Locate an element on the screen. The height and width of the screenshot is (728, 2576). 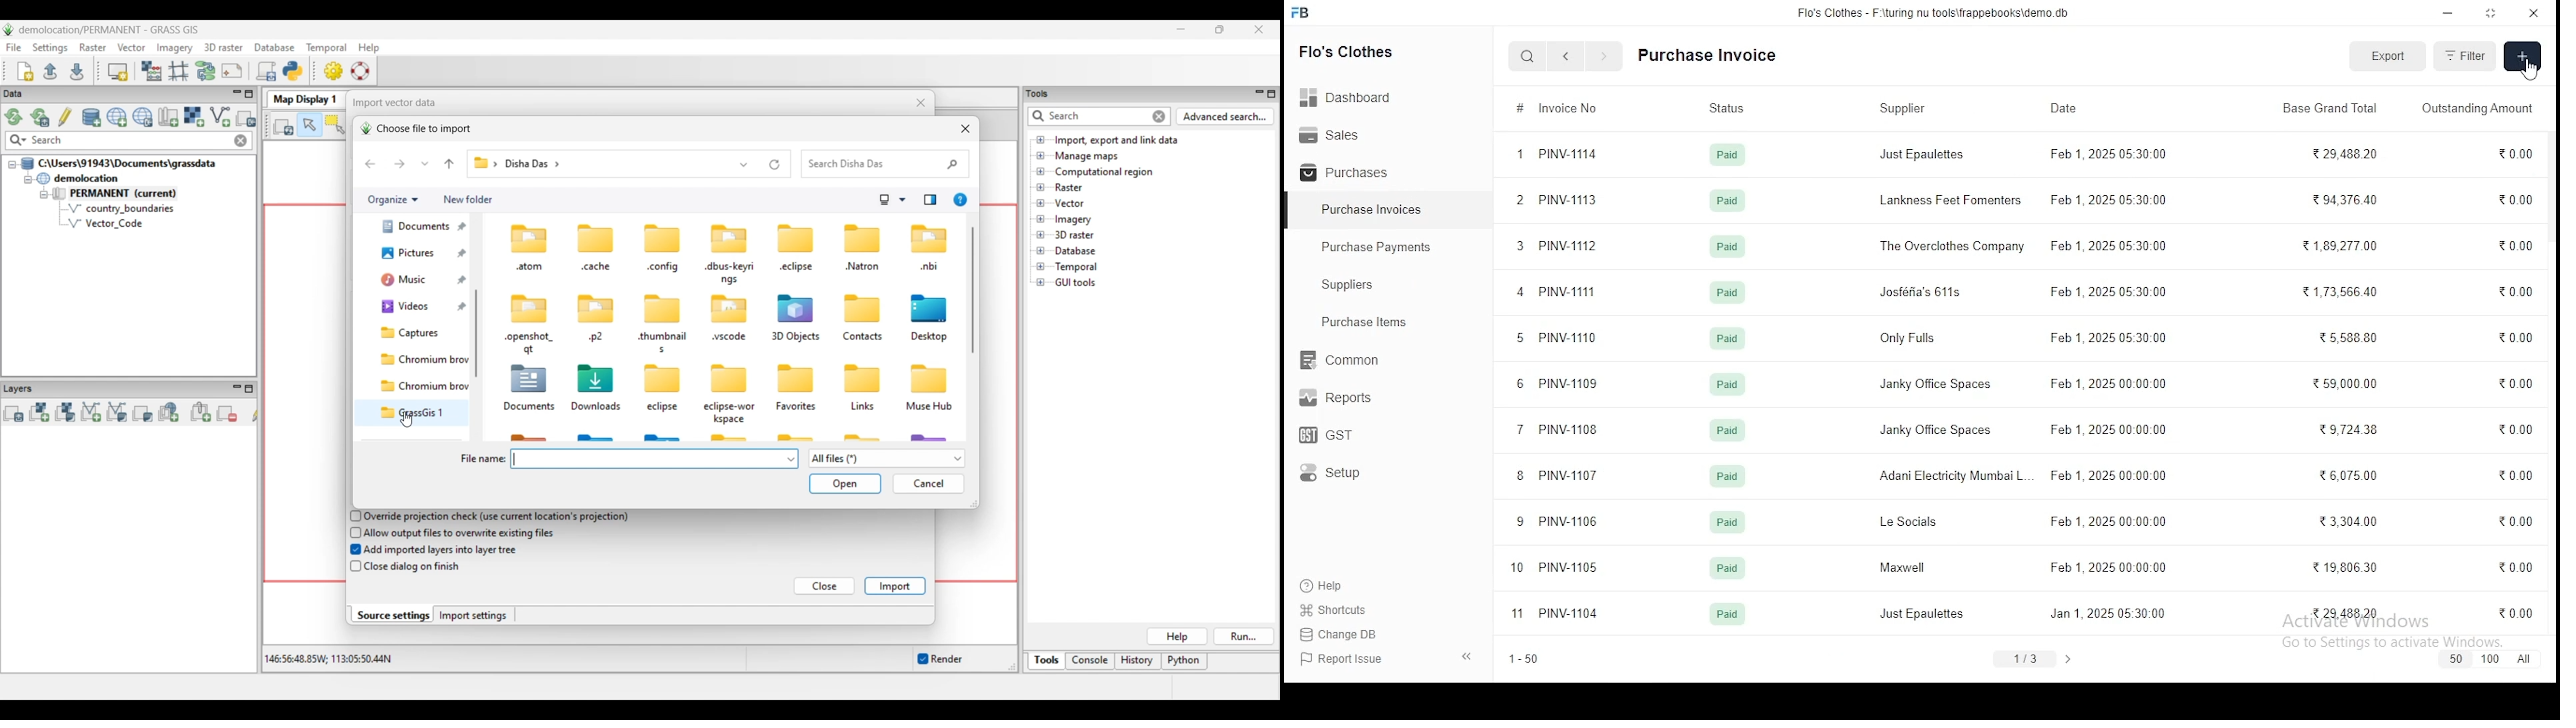
1,73,566.40 is located at coordinates (2342, 293).